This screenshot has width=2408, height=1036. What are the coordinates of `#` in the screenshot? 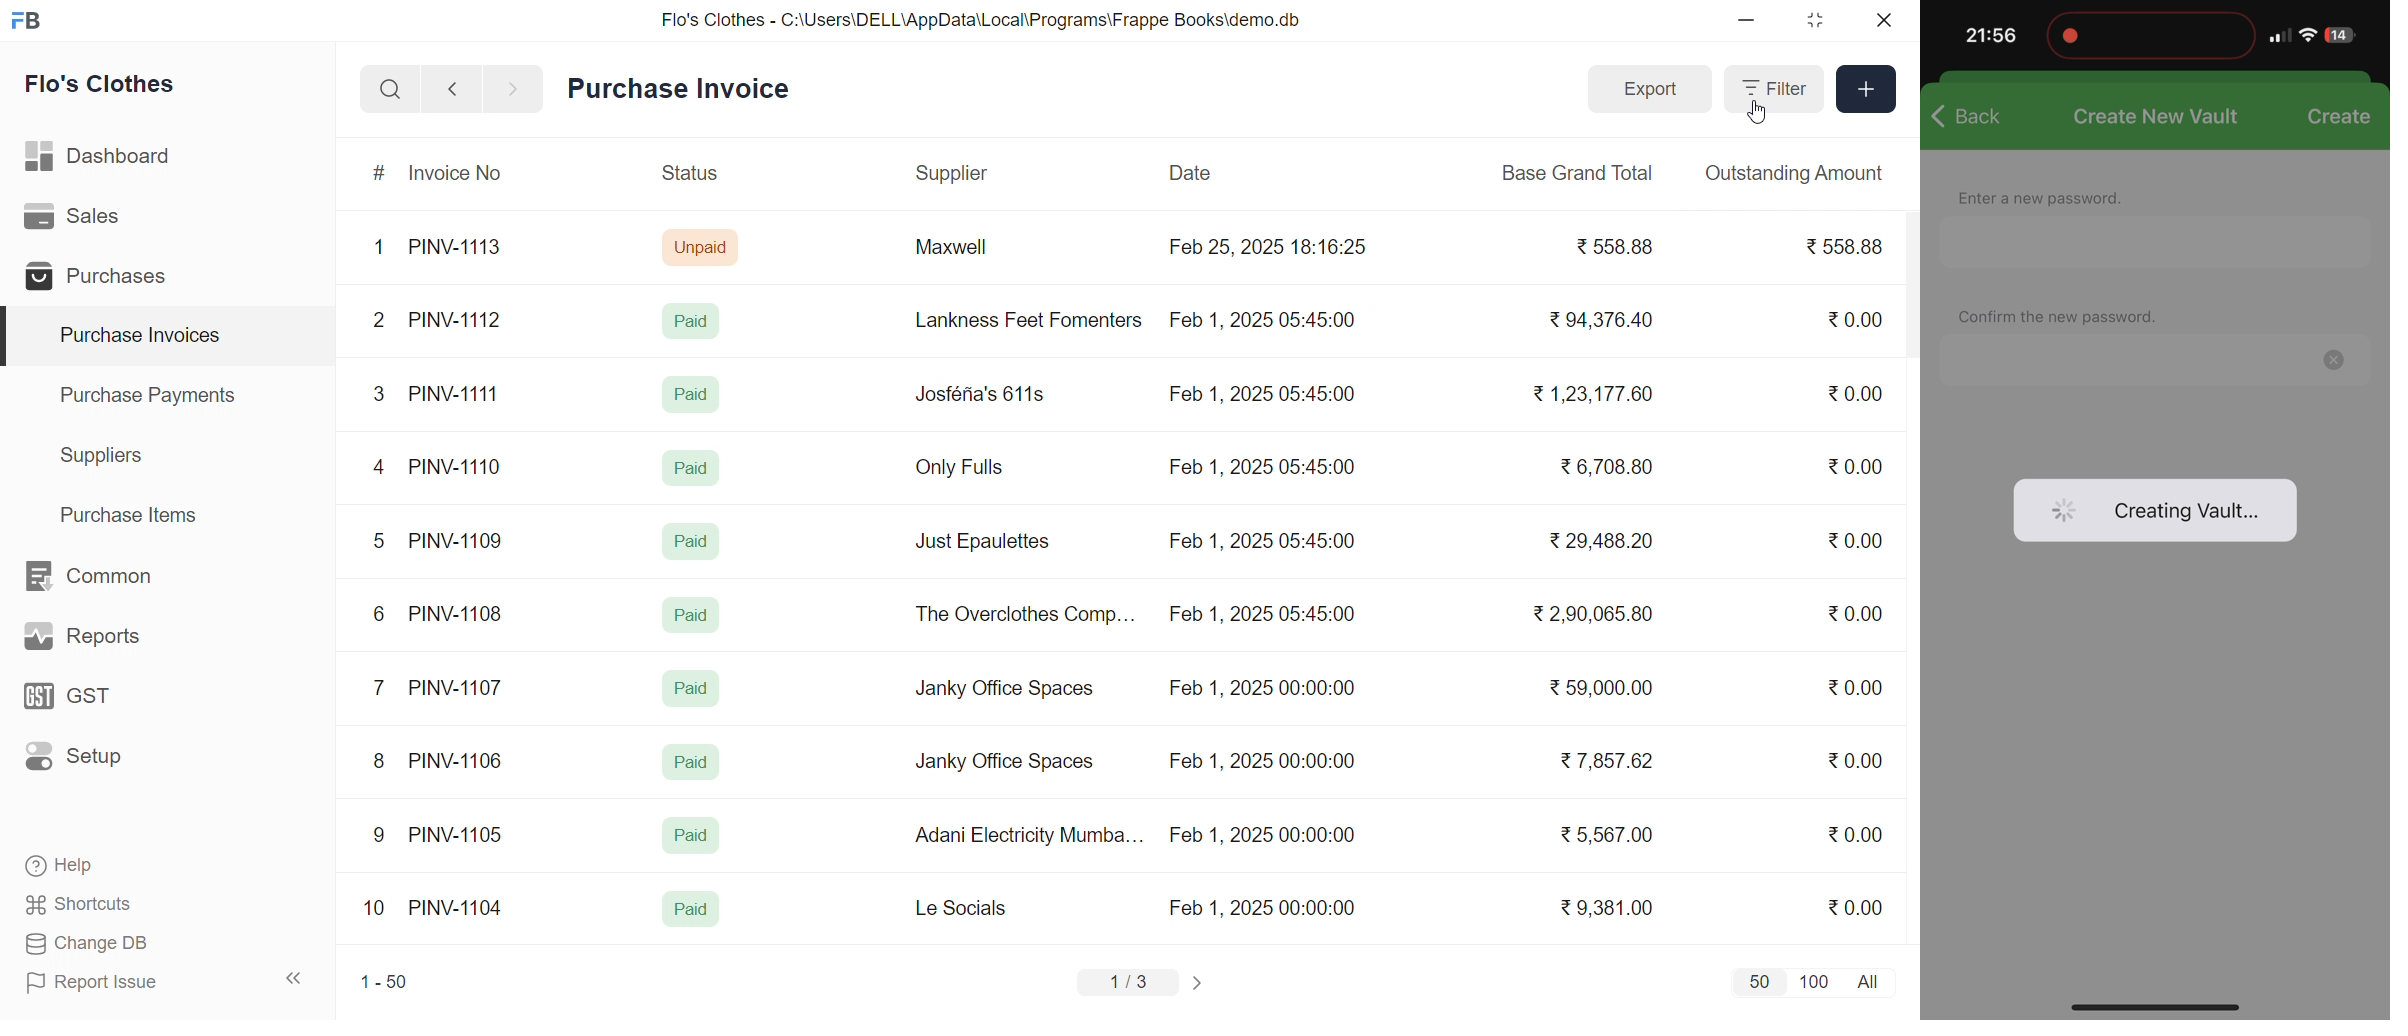 It's located at (380, 175).